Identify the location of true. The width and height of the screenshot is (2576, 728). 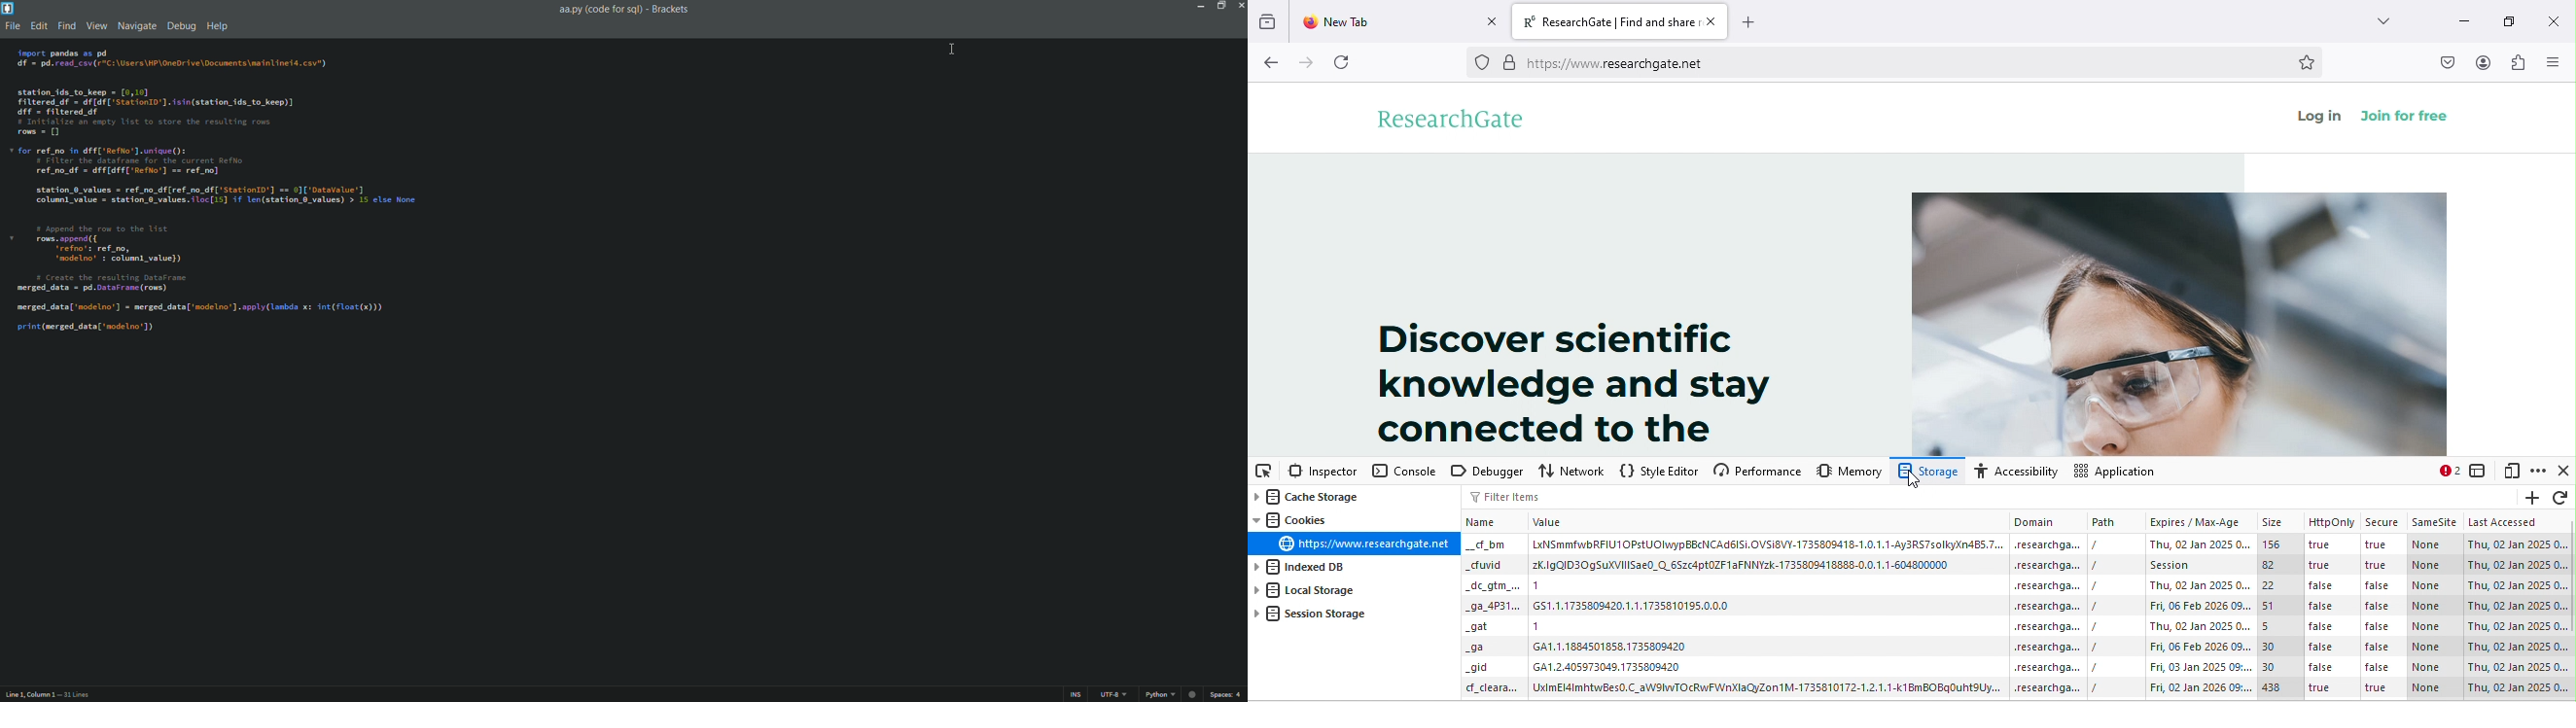
(2380, 688).